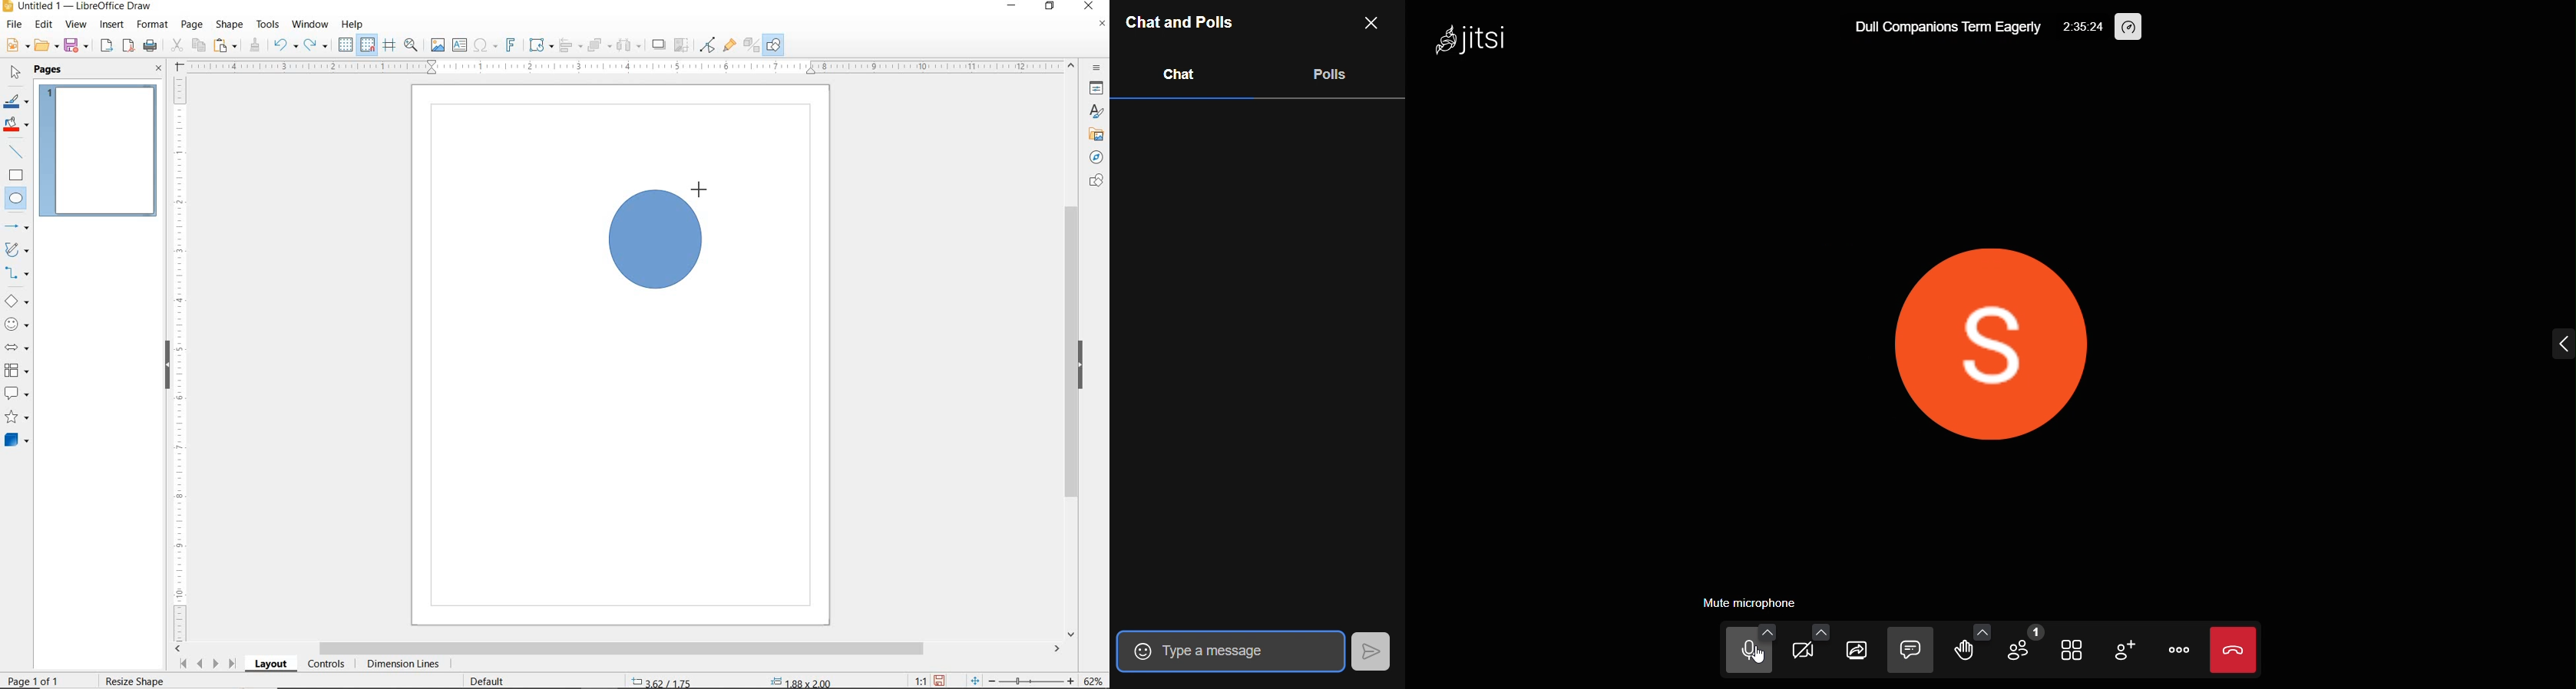 The height and width of the screenshot is (700, 2576). What do you see at coordinates (17, 418) in the screenshot?
I see `STARS AND BANNERS` at bounding box center [17, 418].